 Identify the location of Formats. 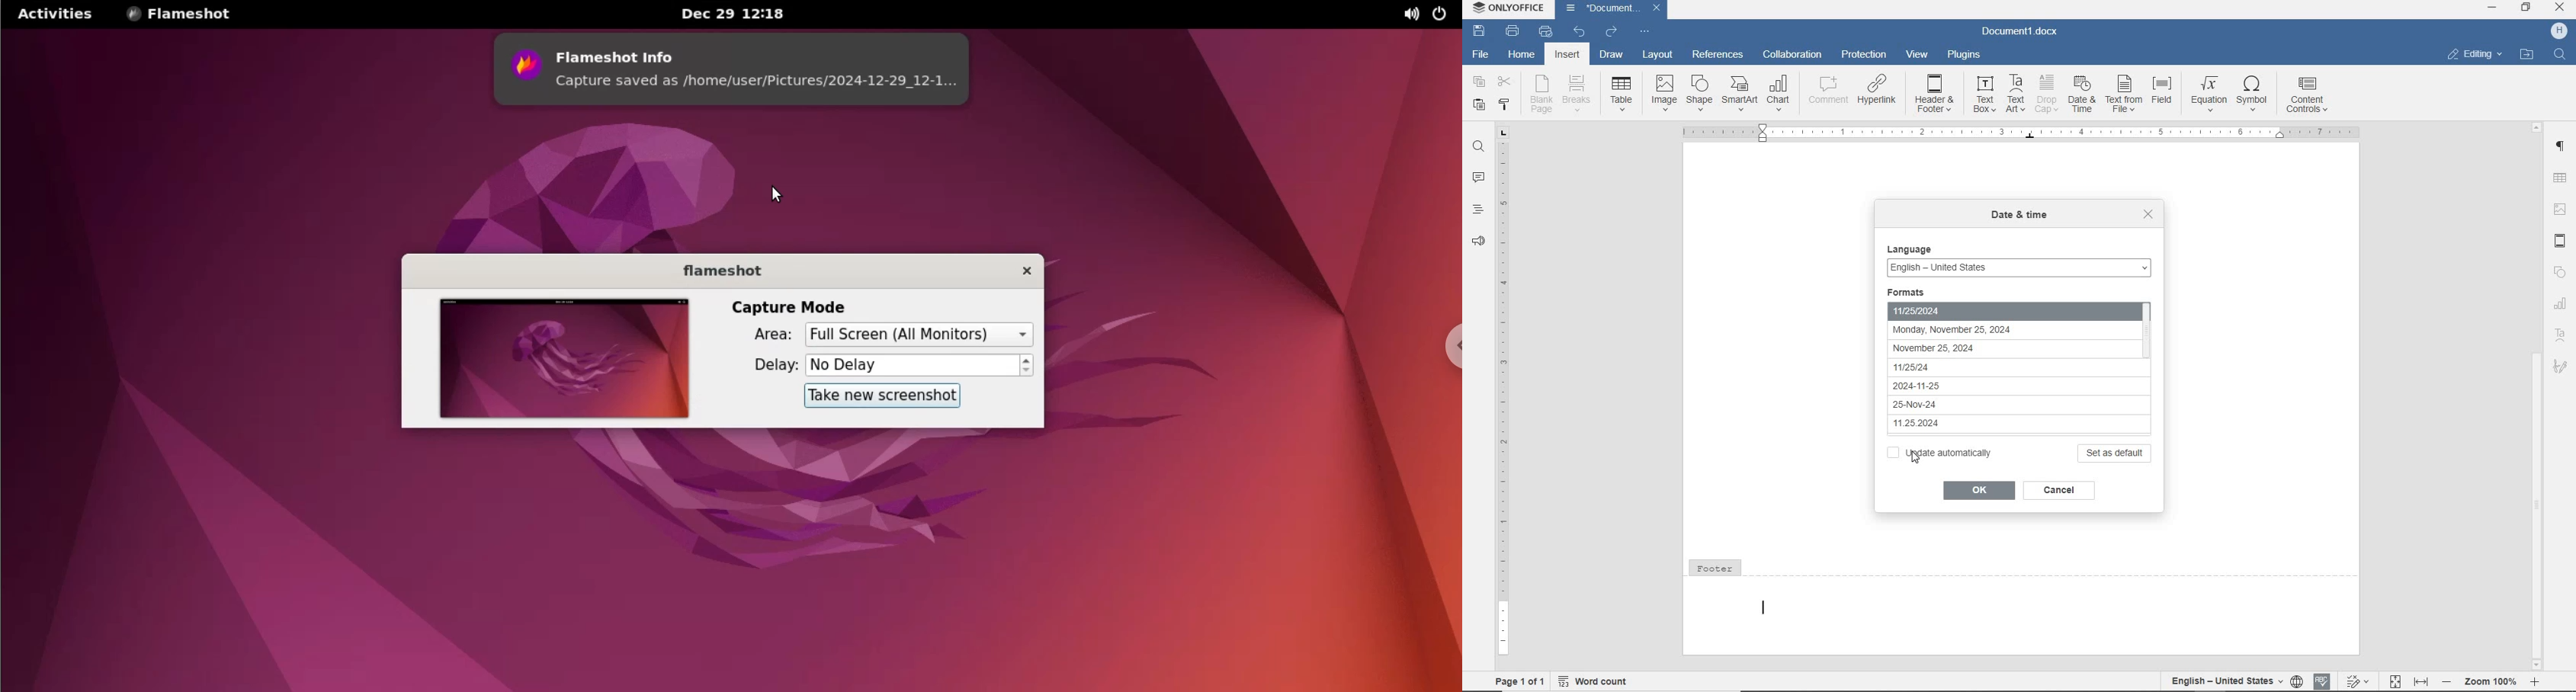
(1919, 290).